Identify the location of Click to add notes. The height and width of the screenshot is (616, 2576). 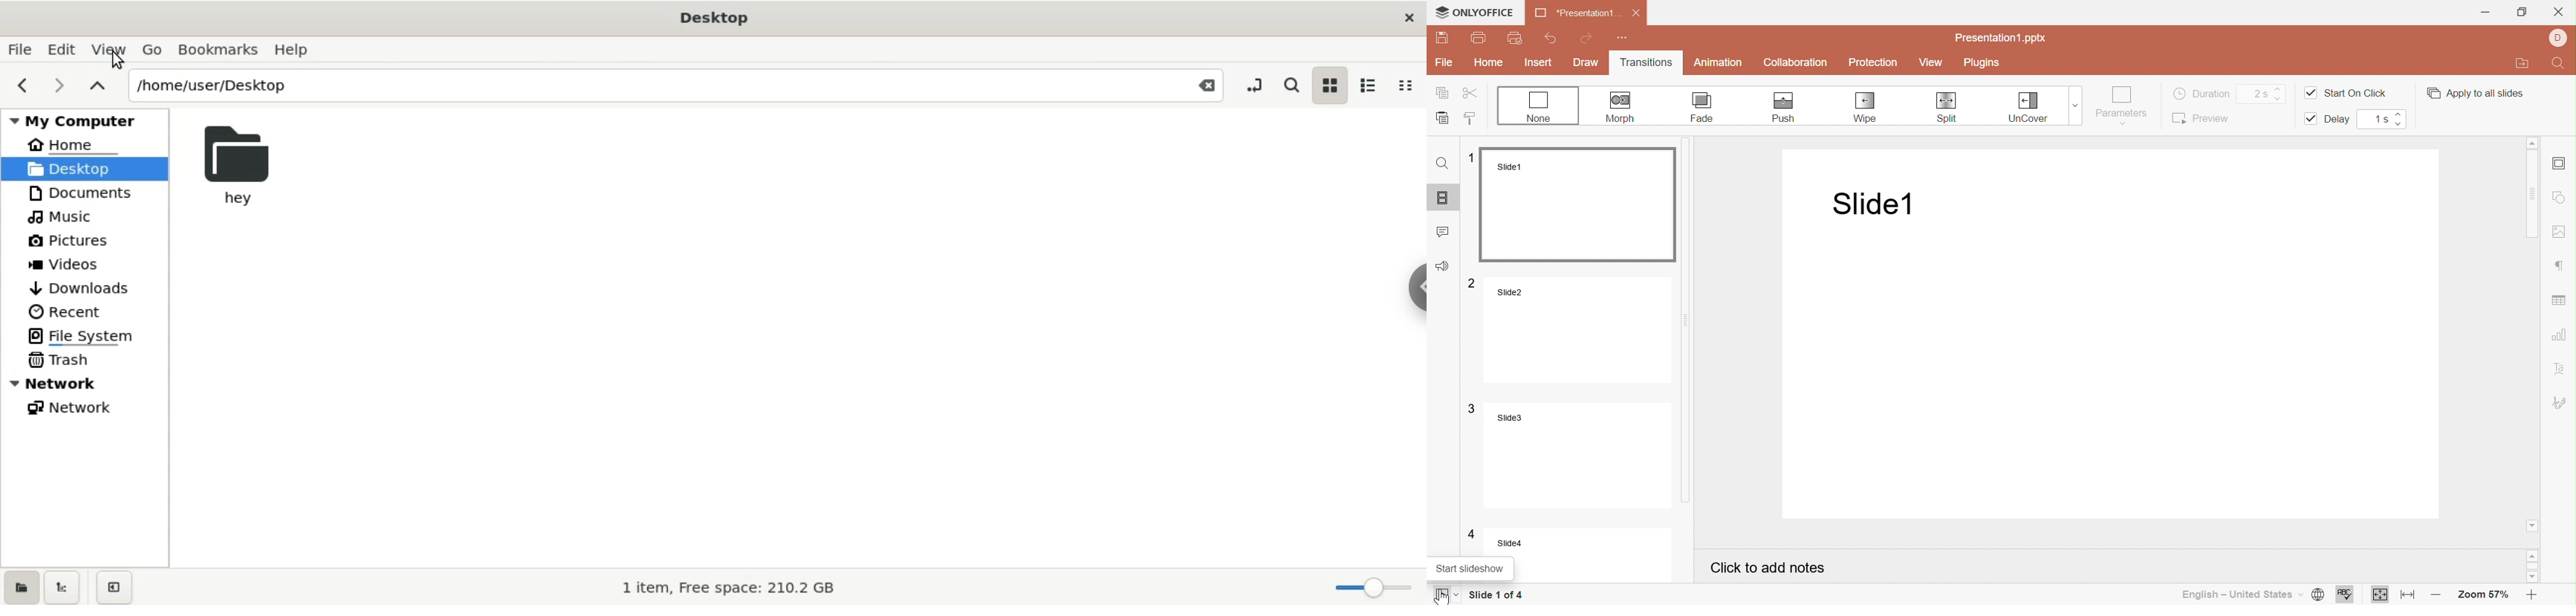
(1768, 568).